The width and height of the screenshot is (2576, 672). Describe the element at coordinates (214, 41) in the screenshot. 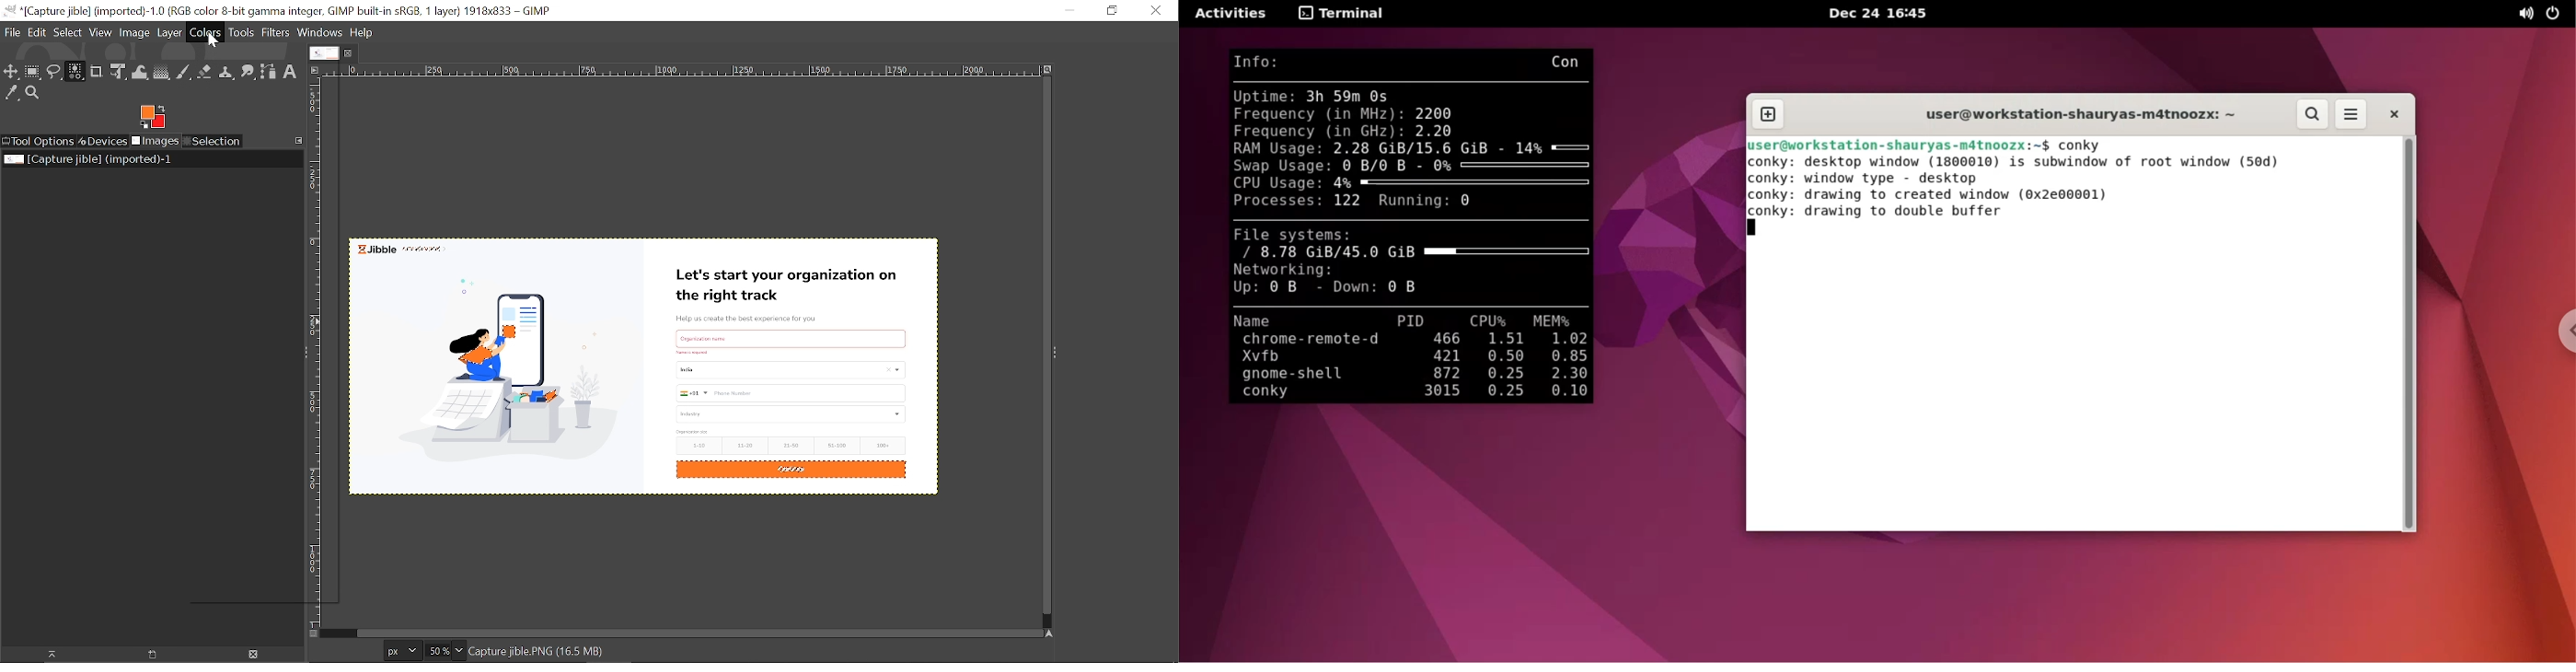

I see `cursor` at that location.